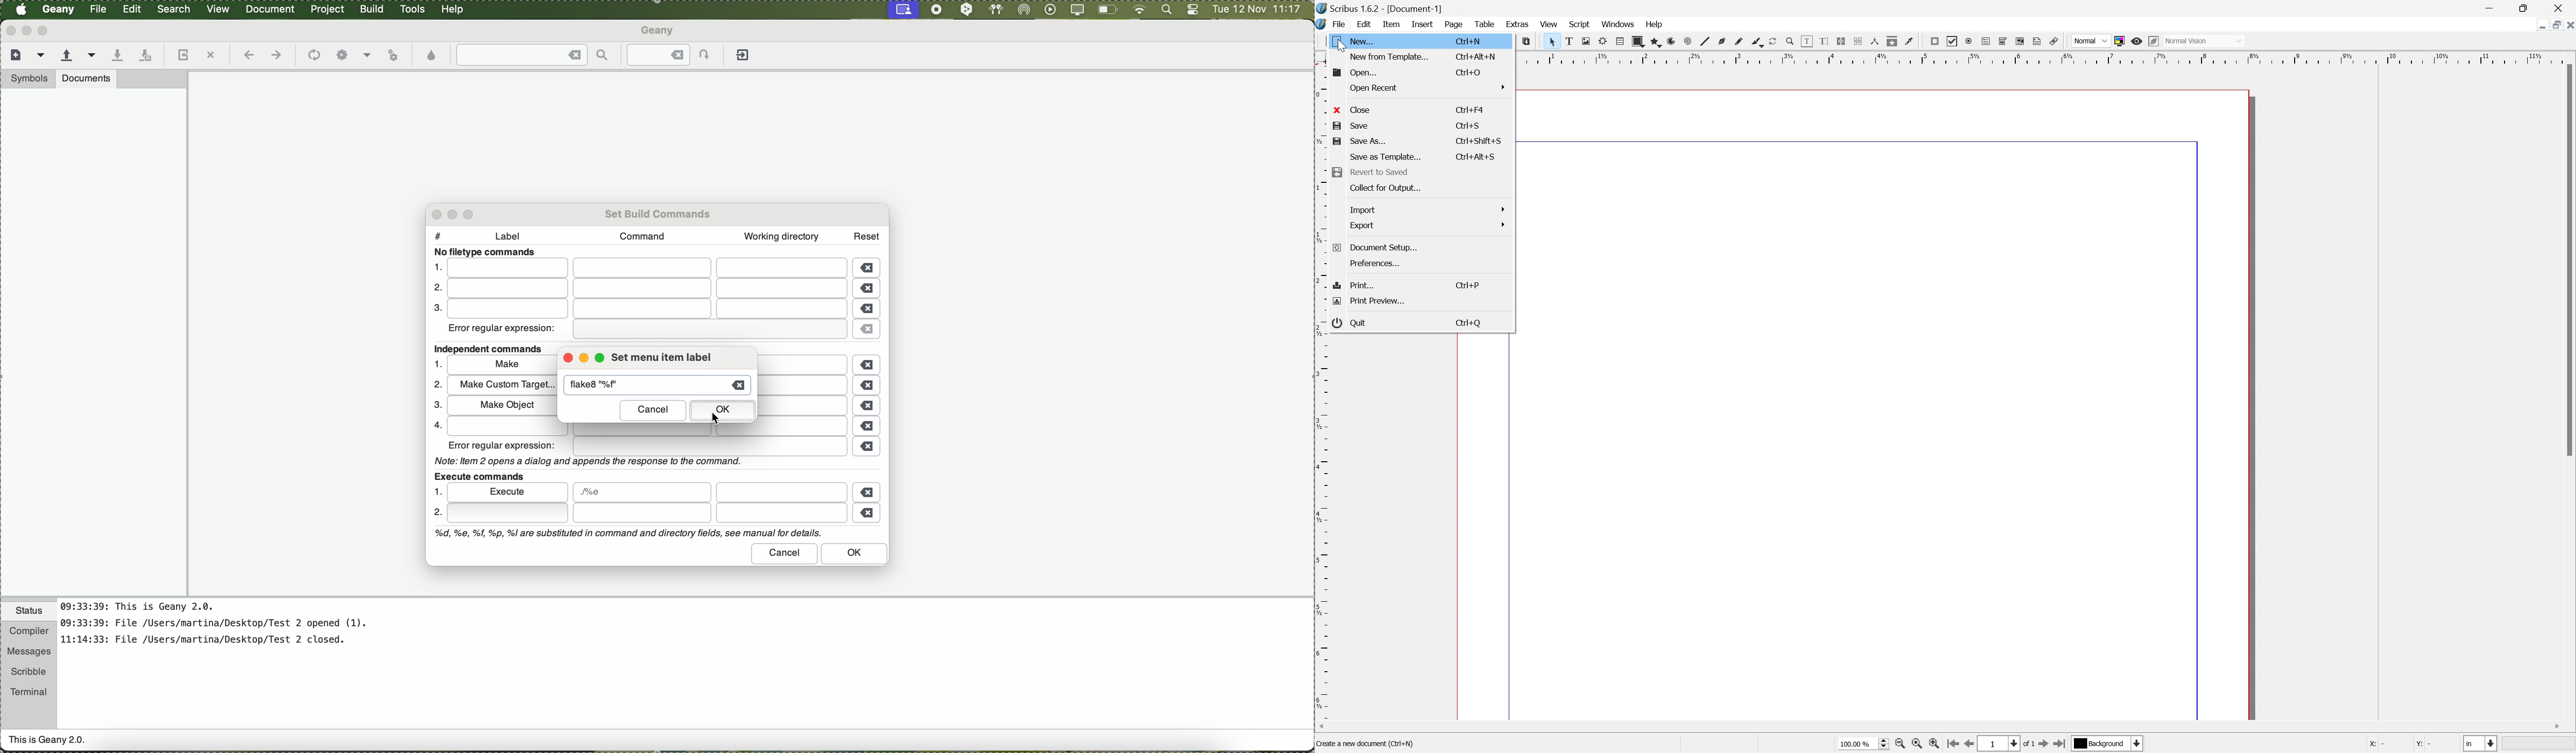 Image resolution: width=2576 pixels, height=756 pixels. I want to click on Print preview, so click(1372, 301).